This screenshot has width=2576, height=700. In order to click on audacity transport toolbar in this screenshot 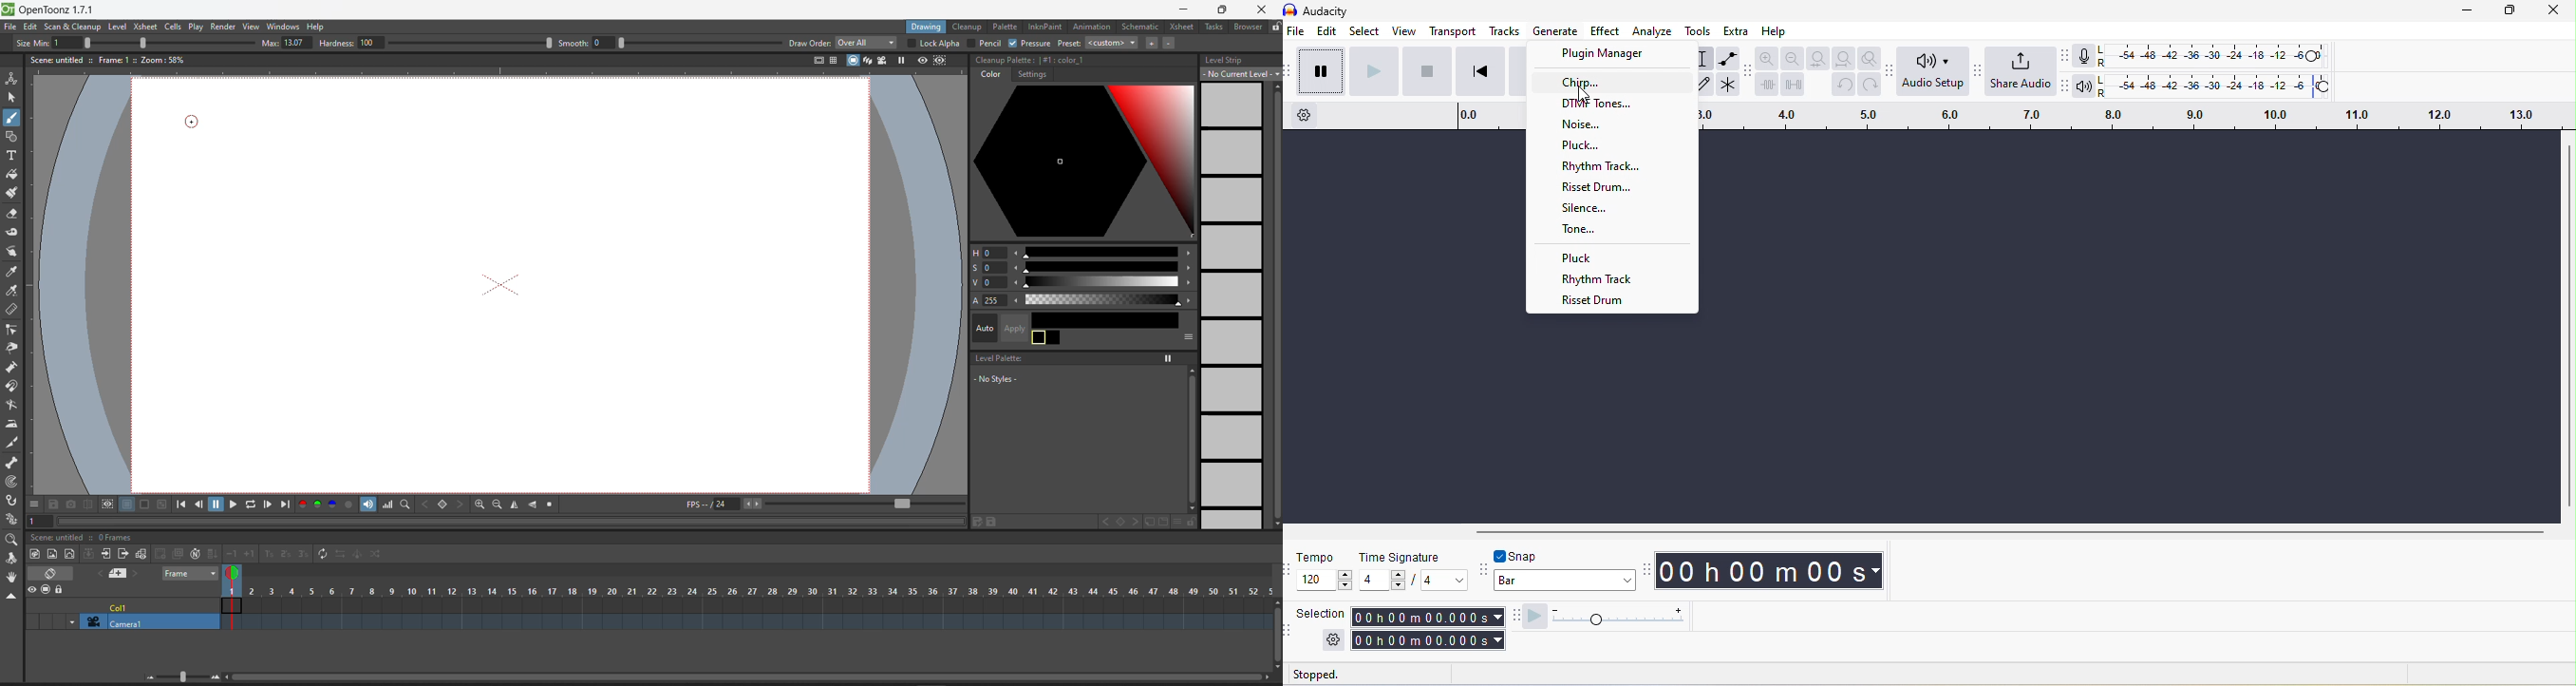, I will do `click(1291, 73)`.